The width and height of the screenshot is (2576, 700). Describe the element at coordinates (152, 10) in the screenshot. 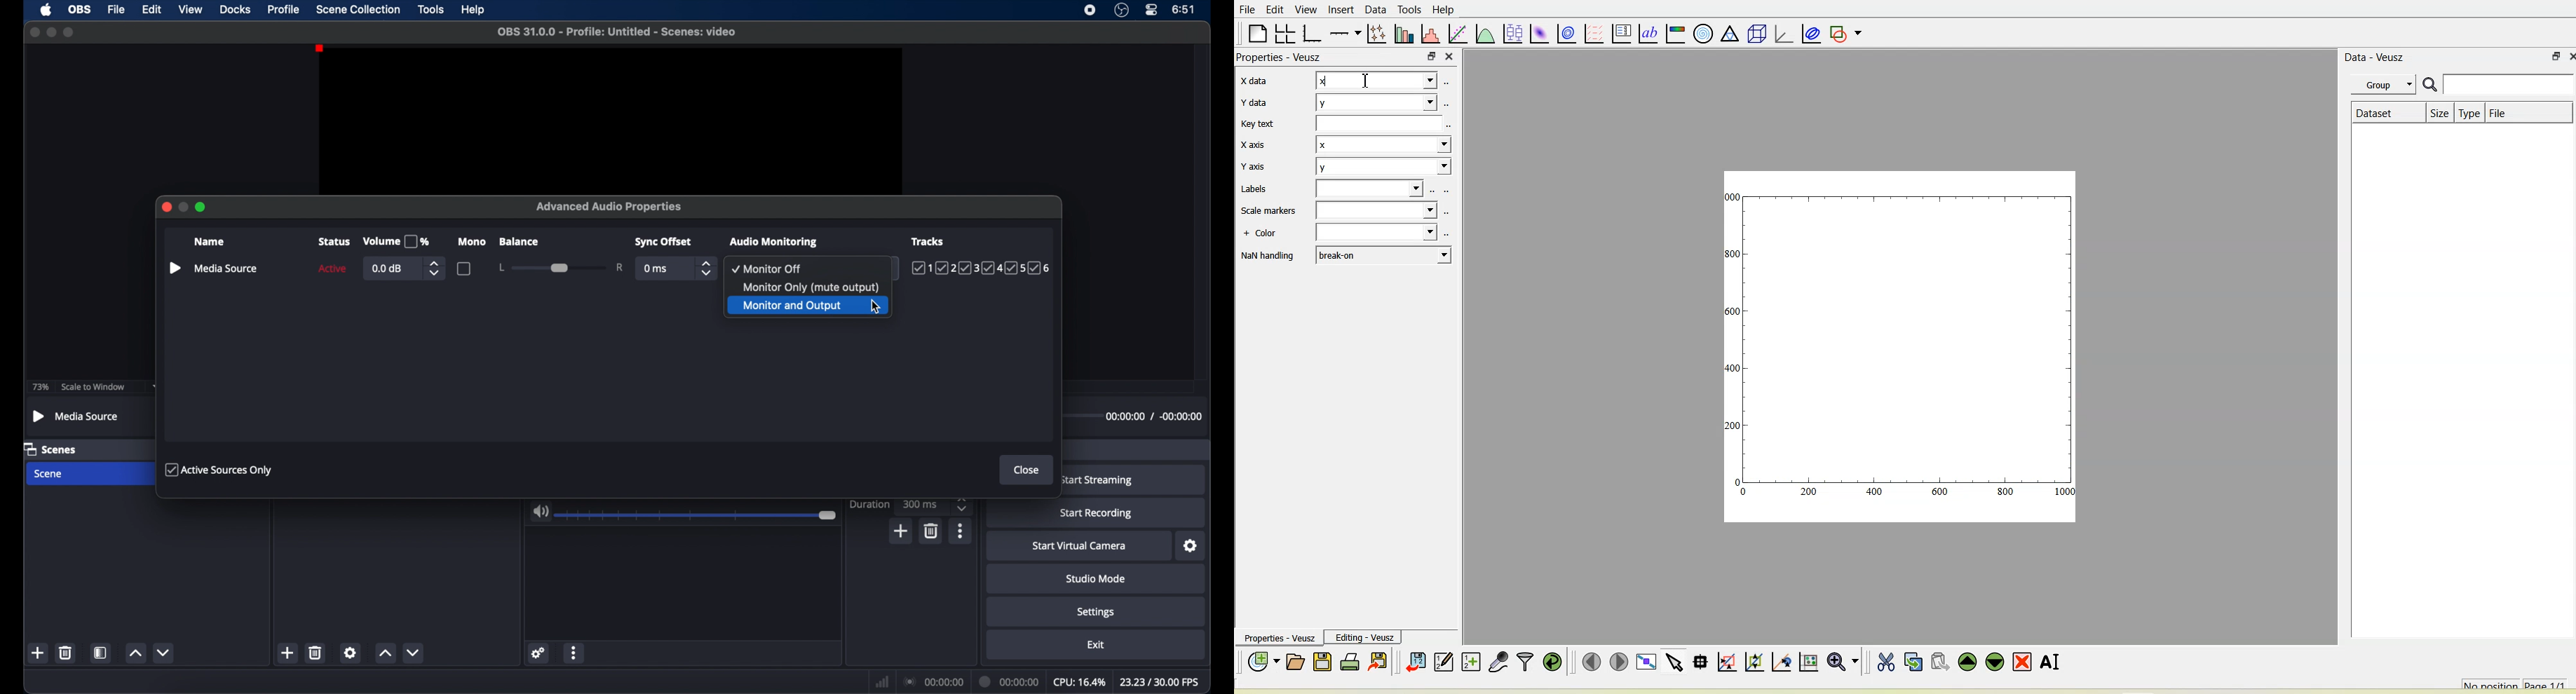

I see `edit` at that location.